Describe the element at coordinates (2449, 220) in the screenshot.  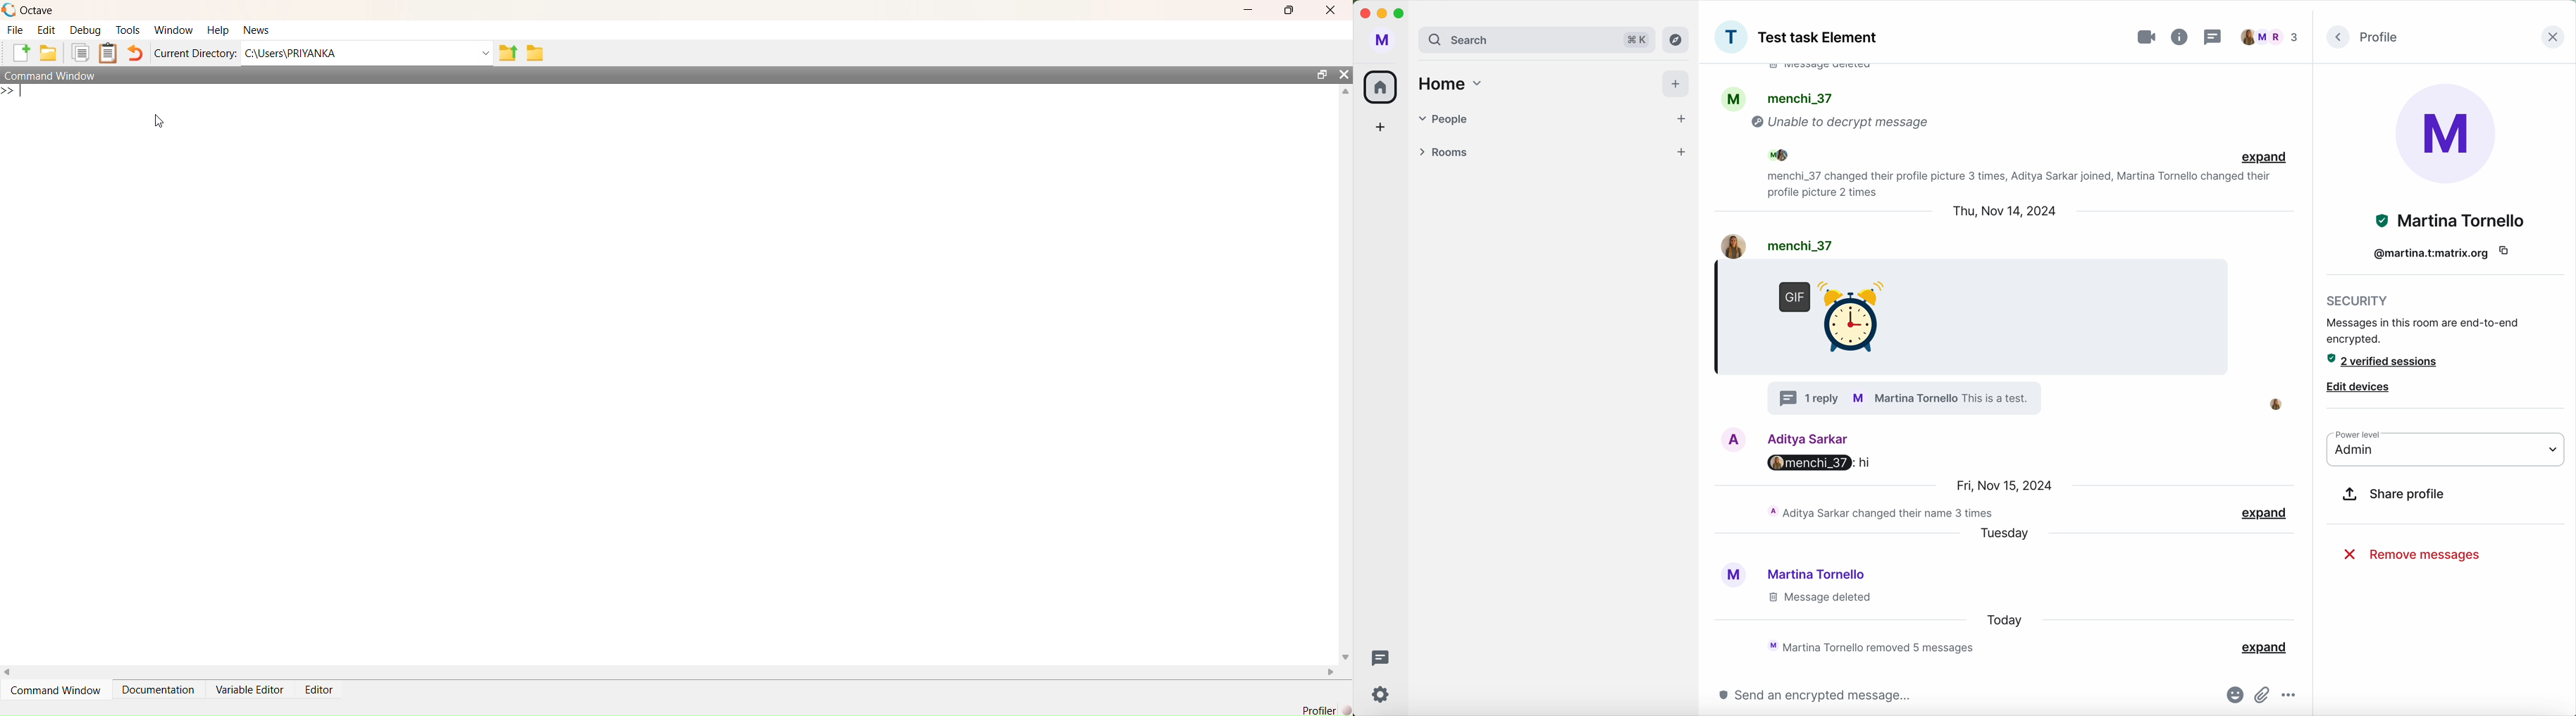
I see `user` at that location.